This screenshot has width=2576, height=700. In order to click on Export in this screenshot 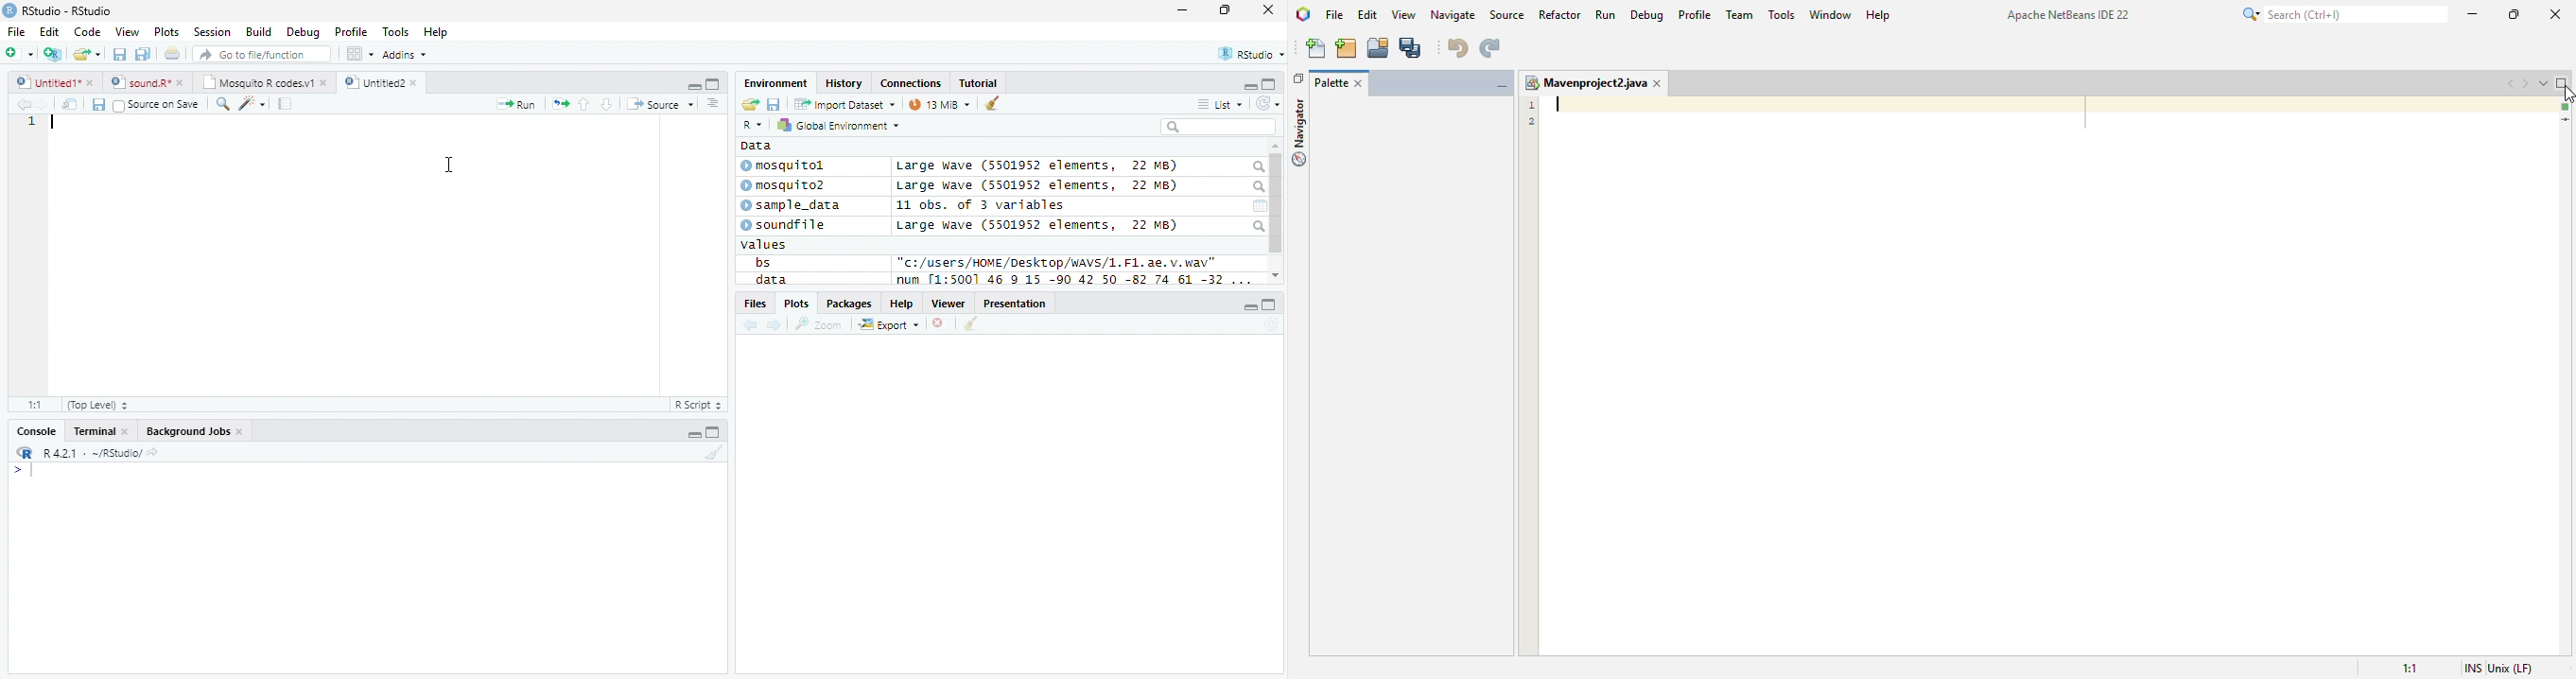, I will do `click(889, 325)`.